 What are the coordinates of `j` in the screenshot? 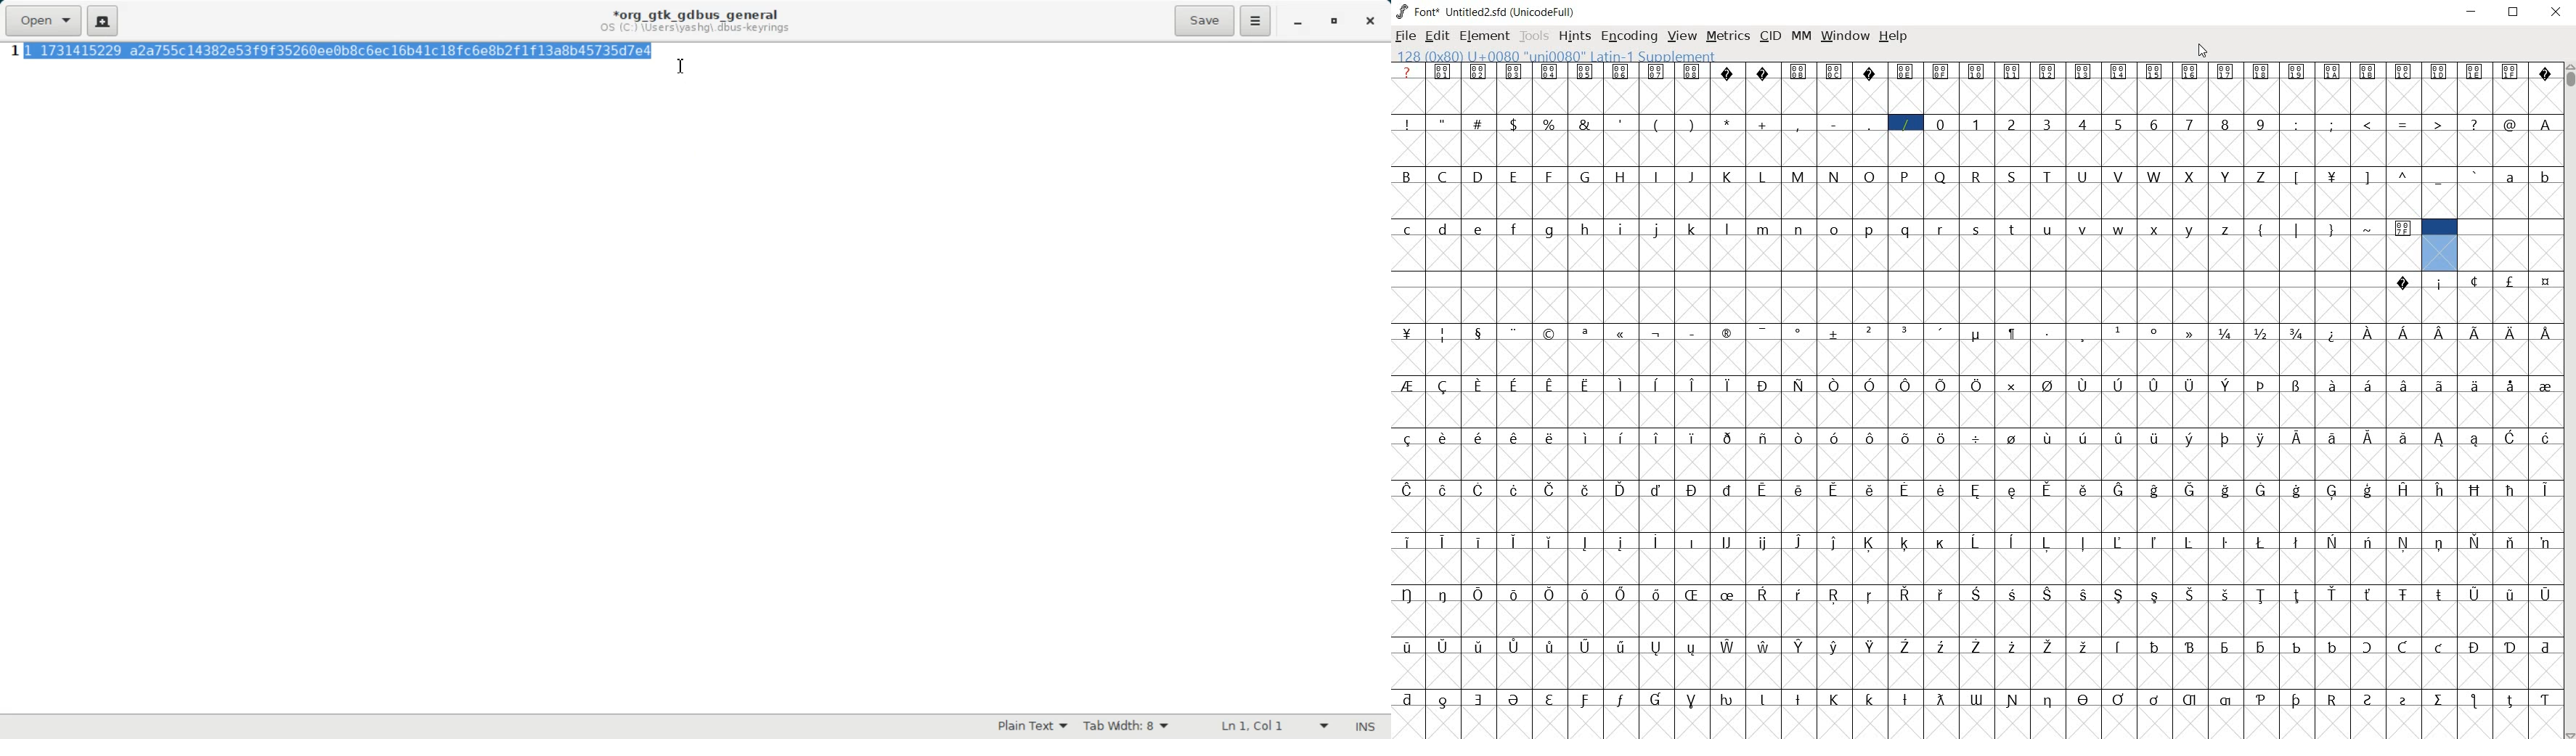 It's located at (1657, 230).